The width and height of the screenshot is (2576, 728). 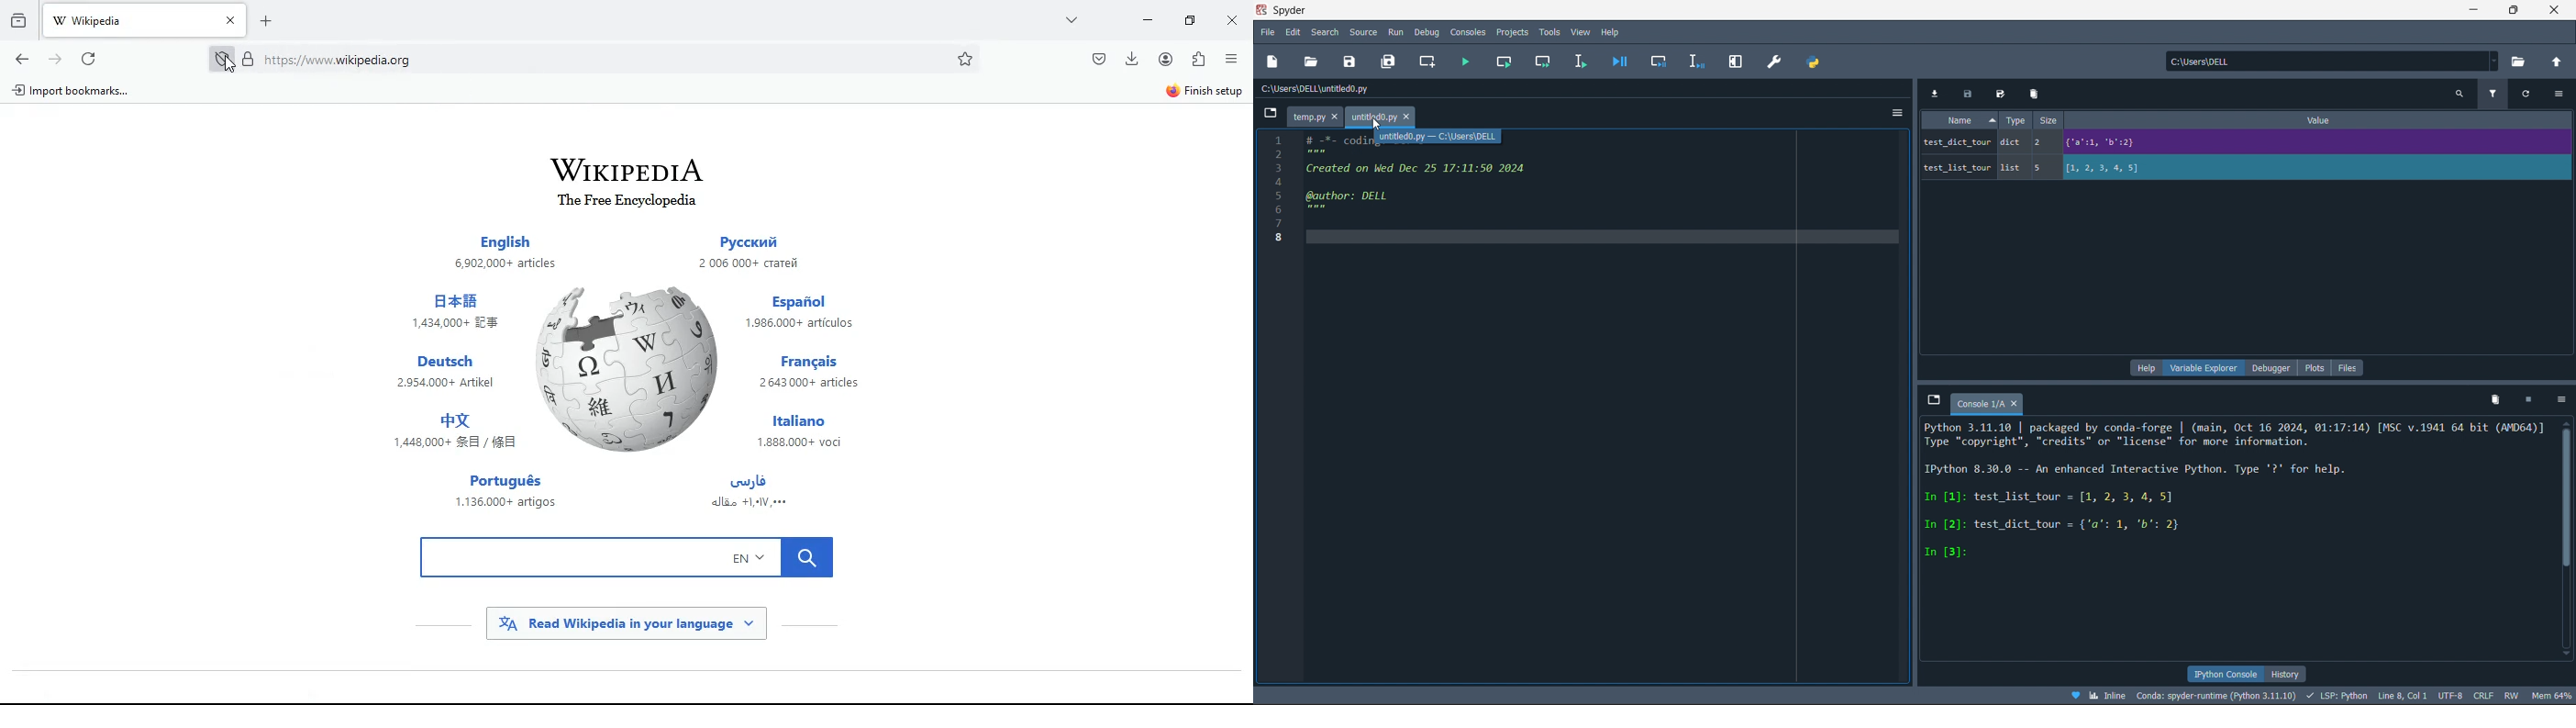 What do you see at coordinates (2500, 400) in the screenshot?
I see `delete ALL` at bounding box center [2500, 400].